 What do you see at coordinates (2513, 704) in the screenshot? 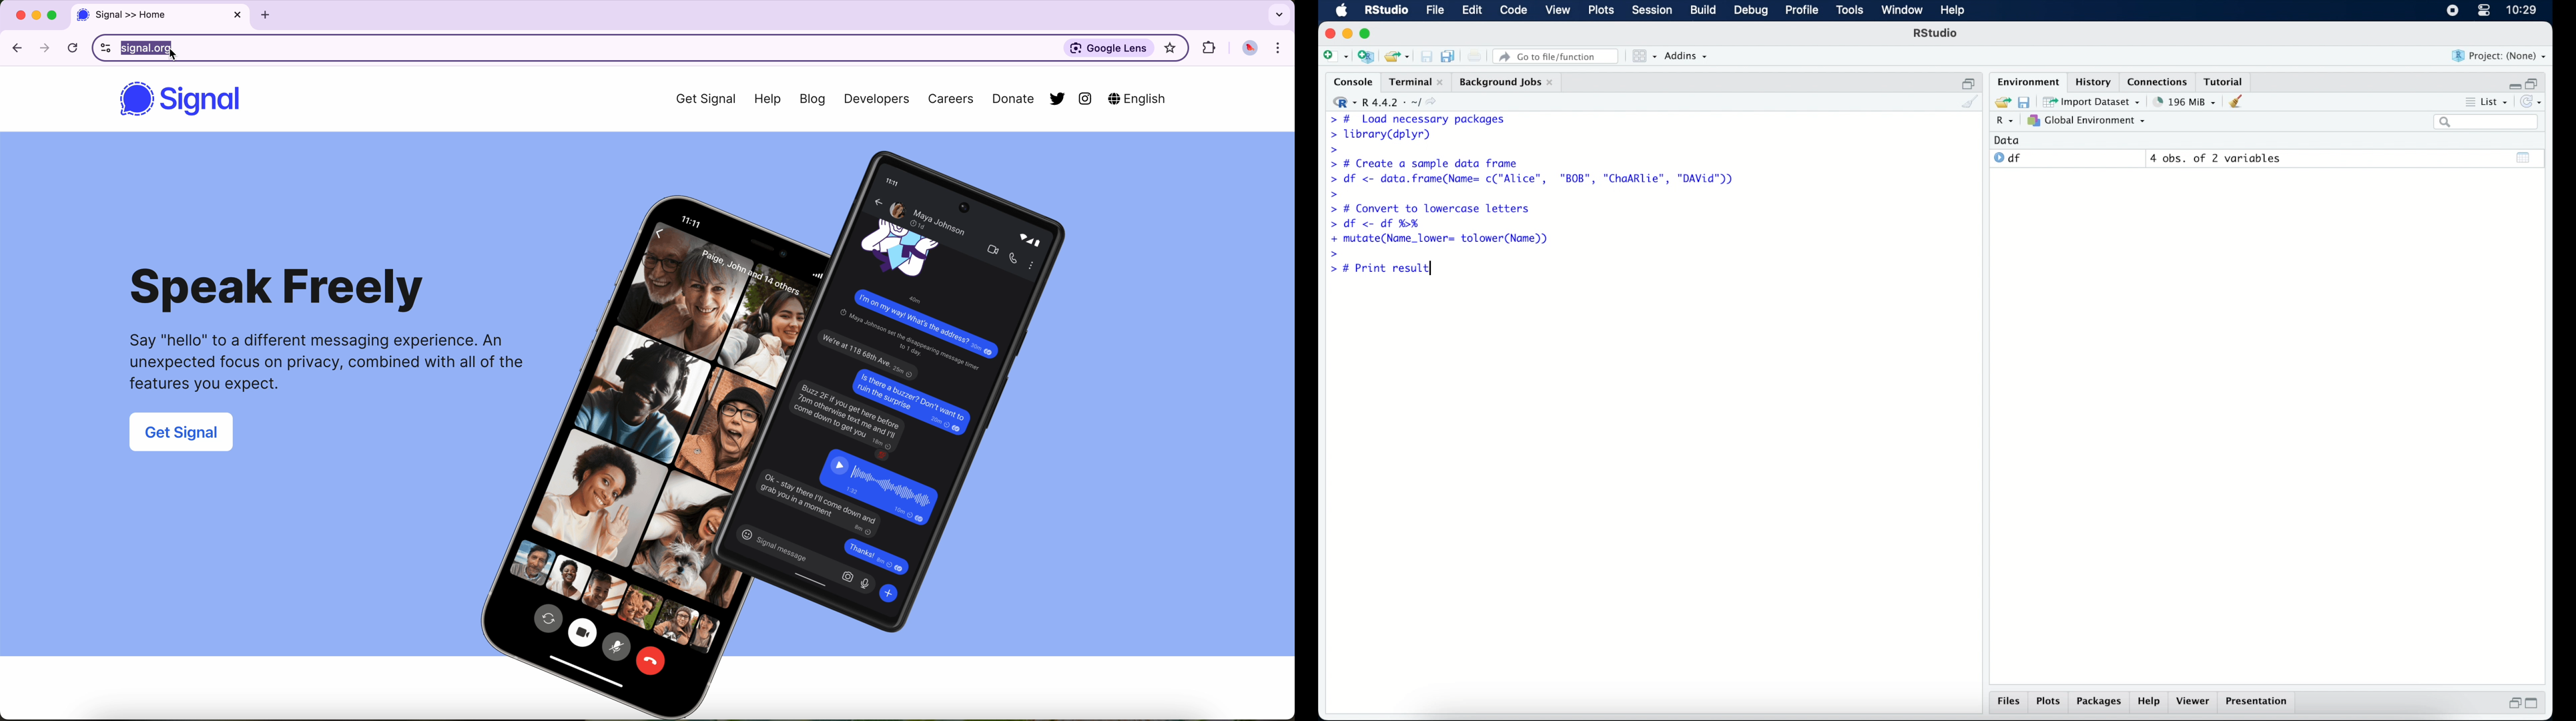
I see `restore down` at bounding box center [2513, 704].